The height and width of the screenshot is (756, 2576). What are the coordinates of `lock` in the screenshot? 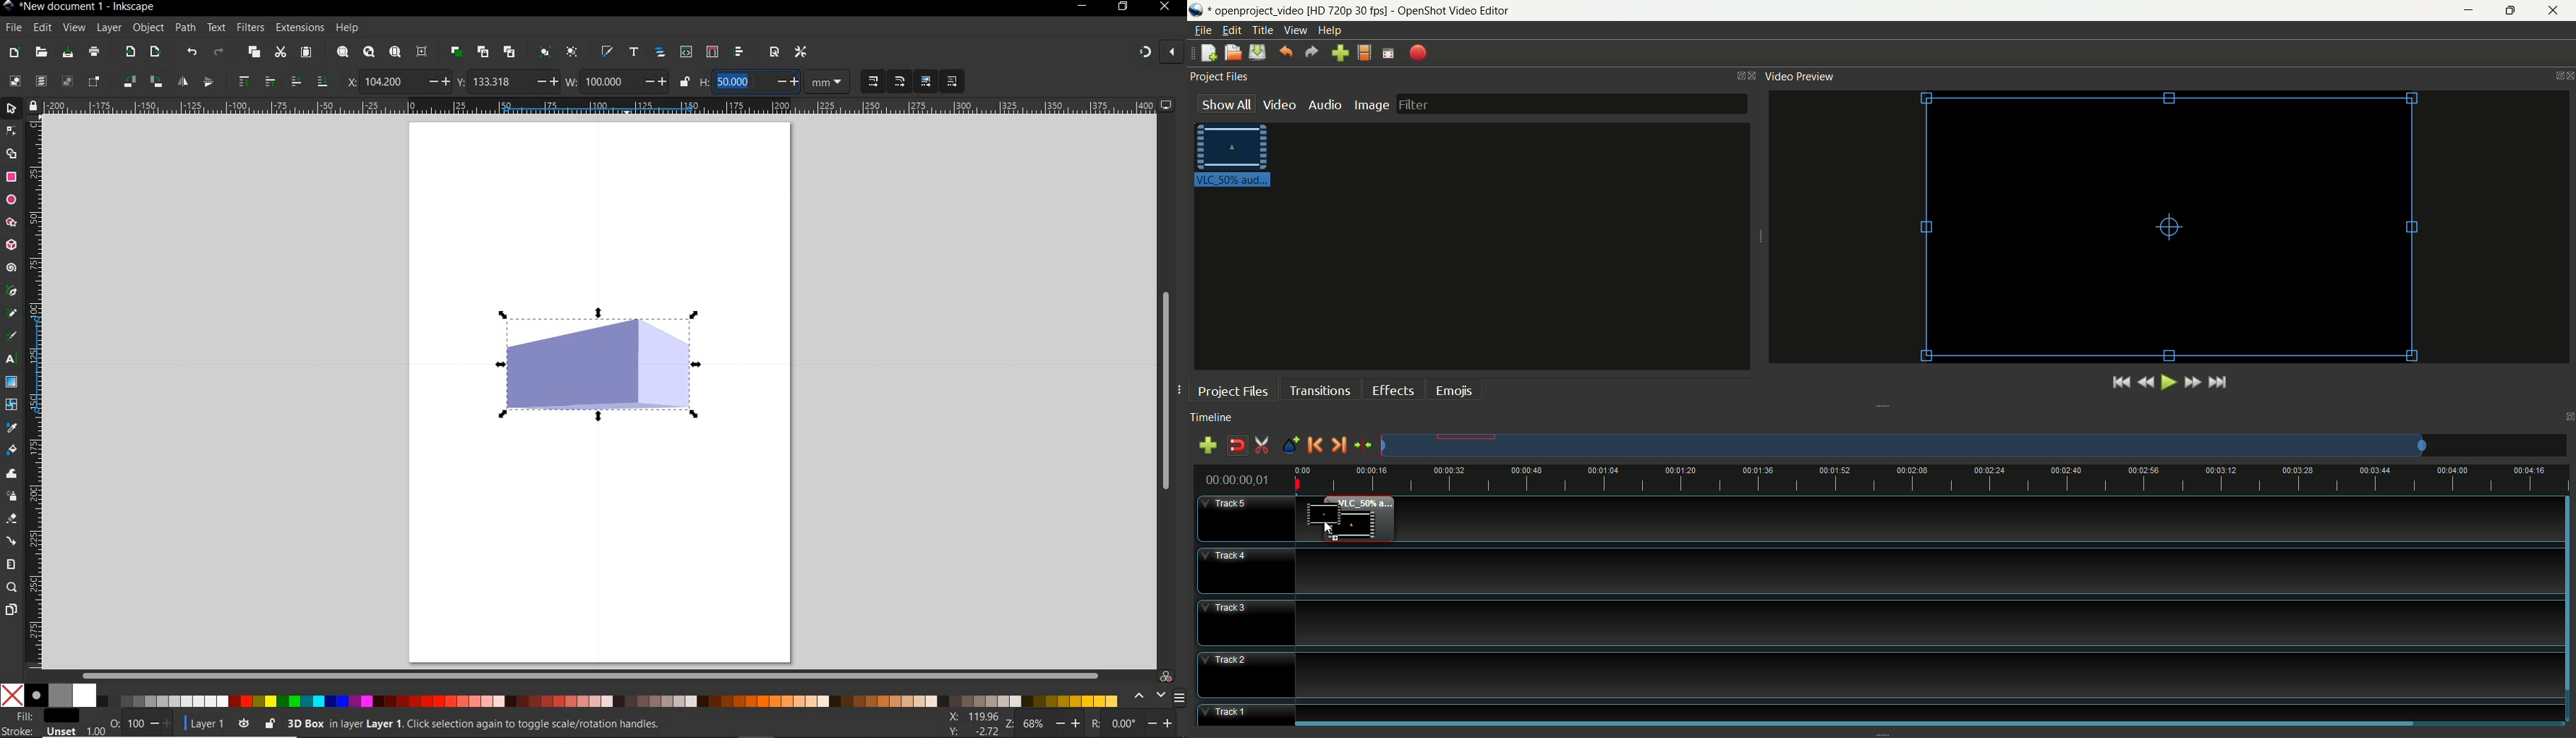 It's located at (33, 105).